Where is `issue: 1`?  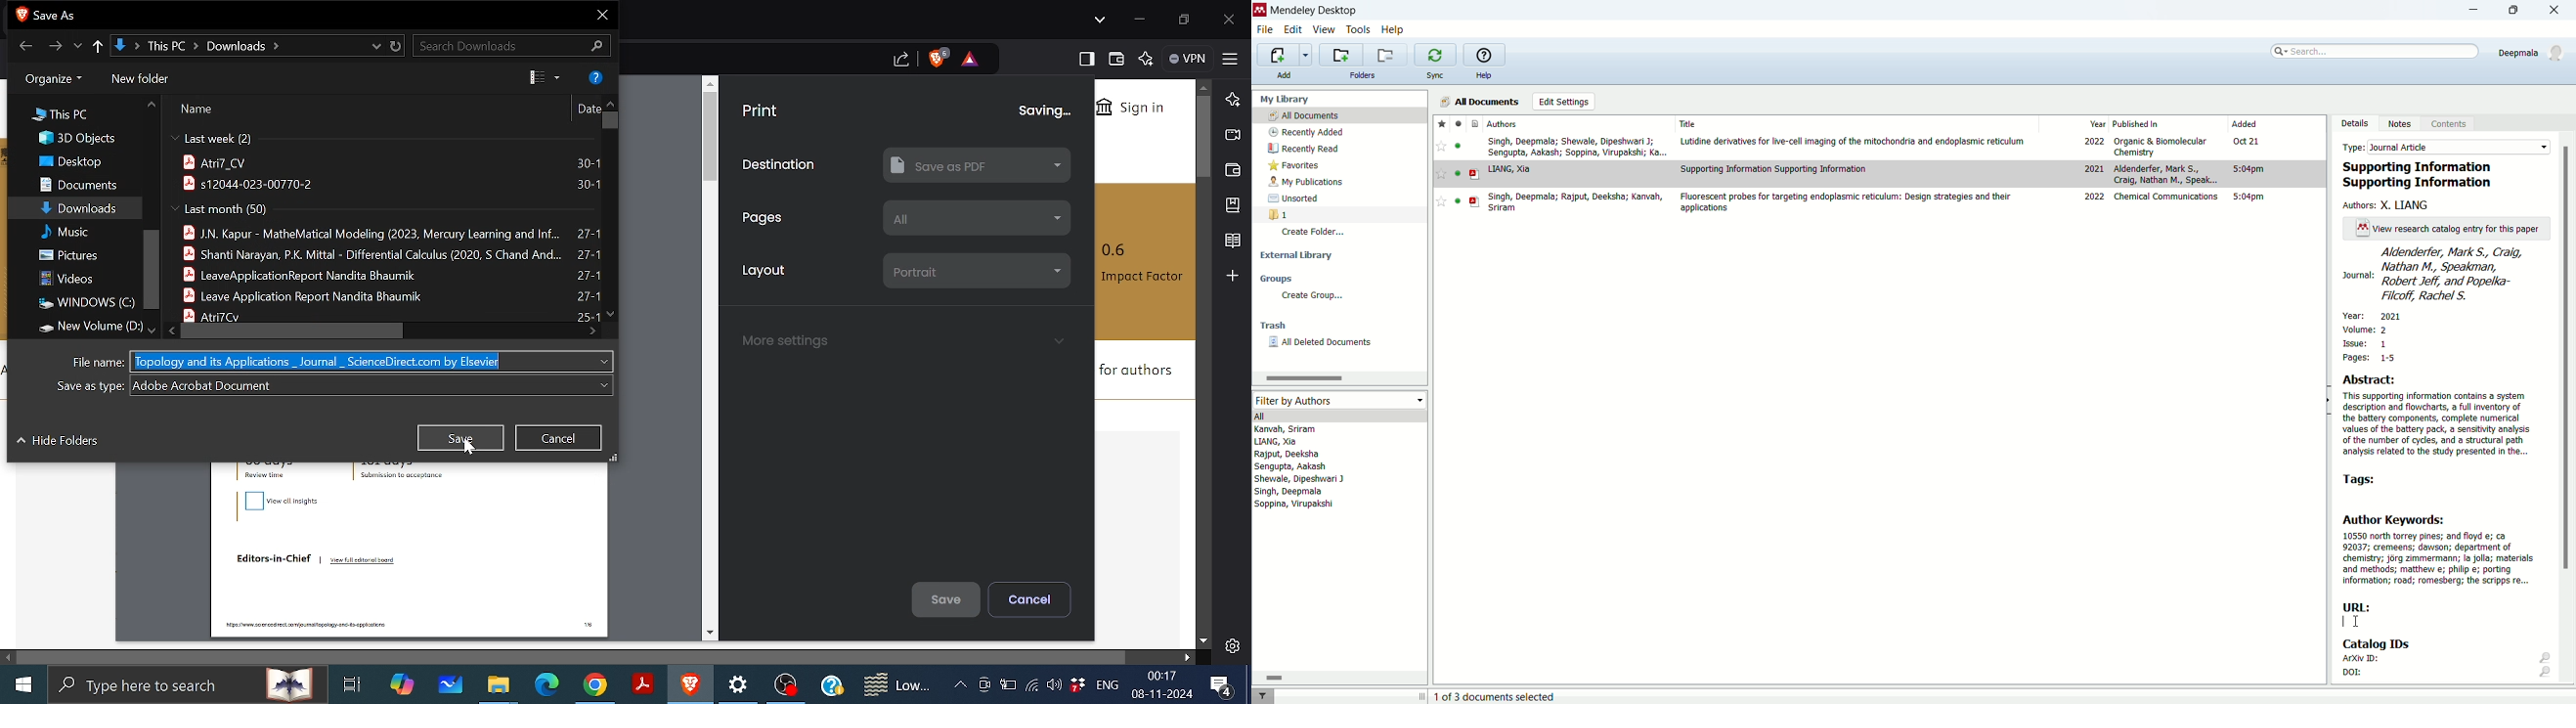 issue: 1 is located at coordinates (2367, 344).